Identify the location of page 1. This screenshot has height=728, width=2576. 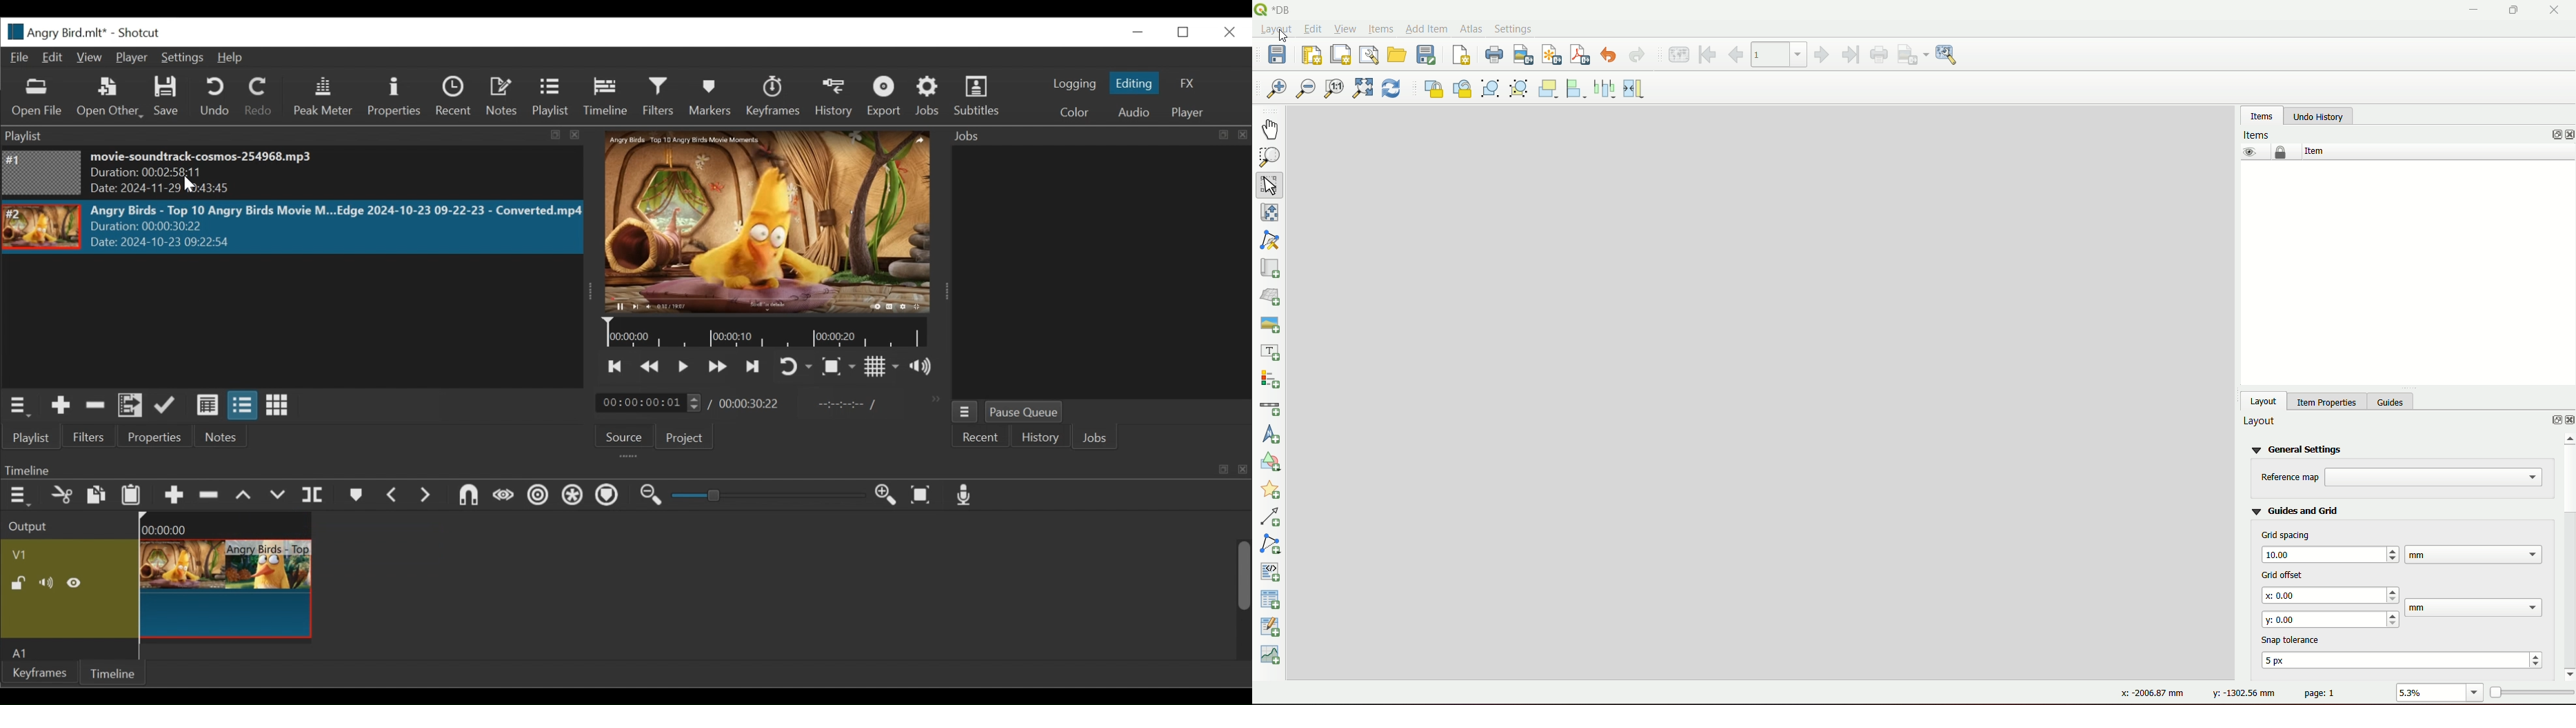
(2320, 693).